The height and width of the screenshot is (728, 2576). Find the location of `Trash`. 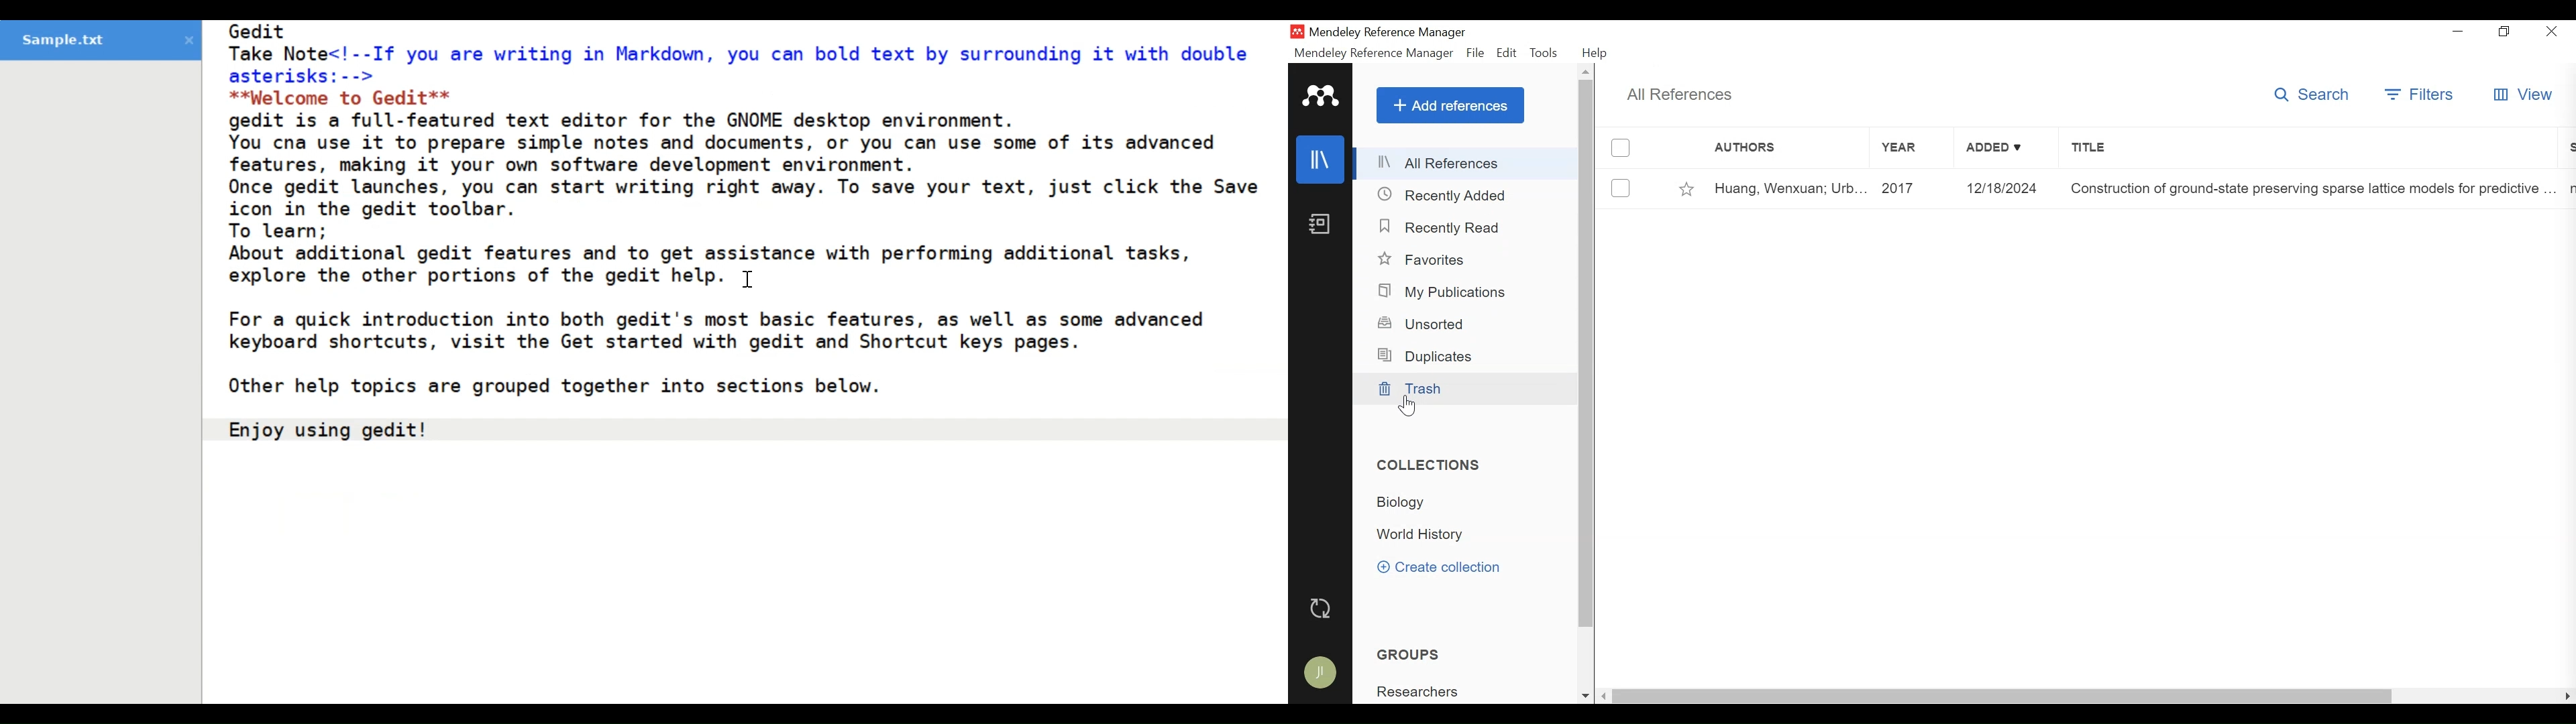

Trash is located at coordinates (1463, 390).